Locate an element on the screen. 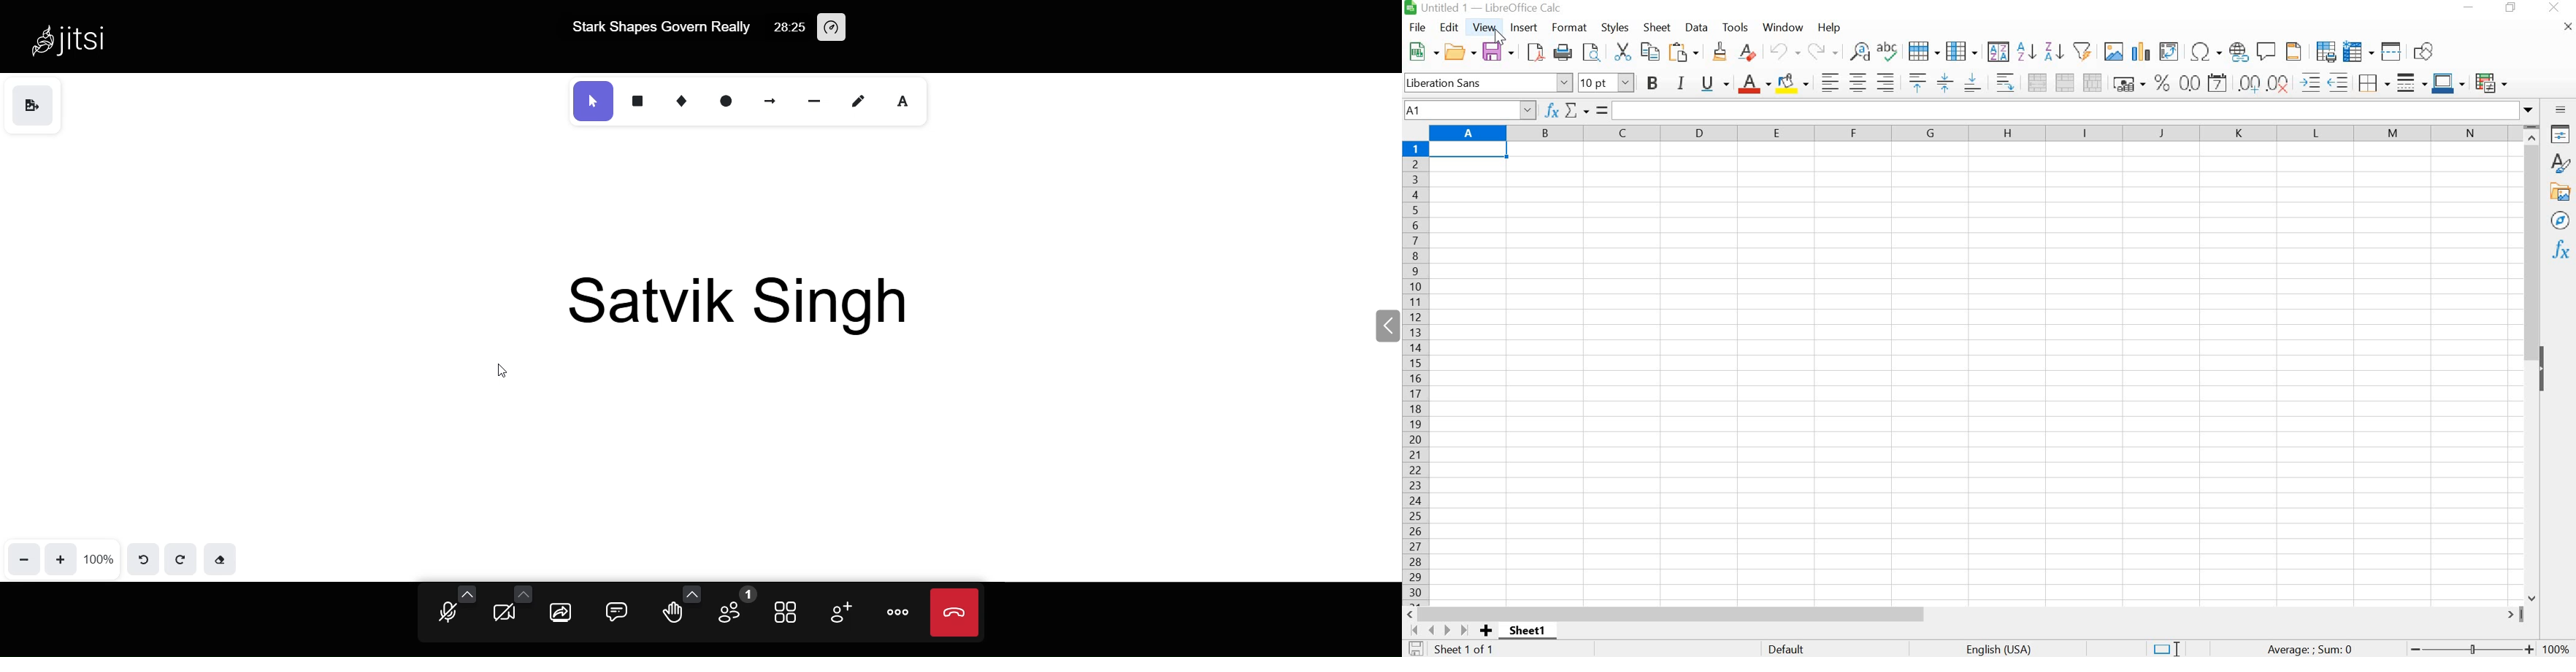 This screenshot has width=2576, height=672. SORT is located at coordinates (1998, 51).